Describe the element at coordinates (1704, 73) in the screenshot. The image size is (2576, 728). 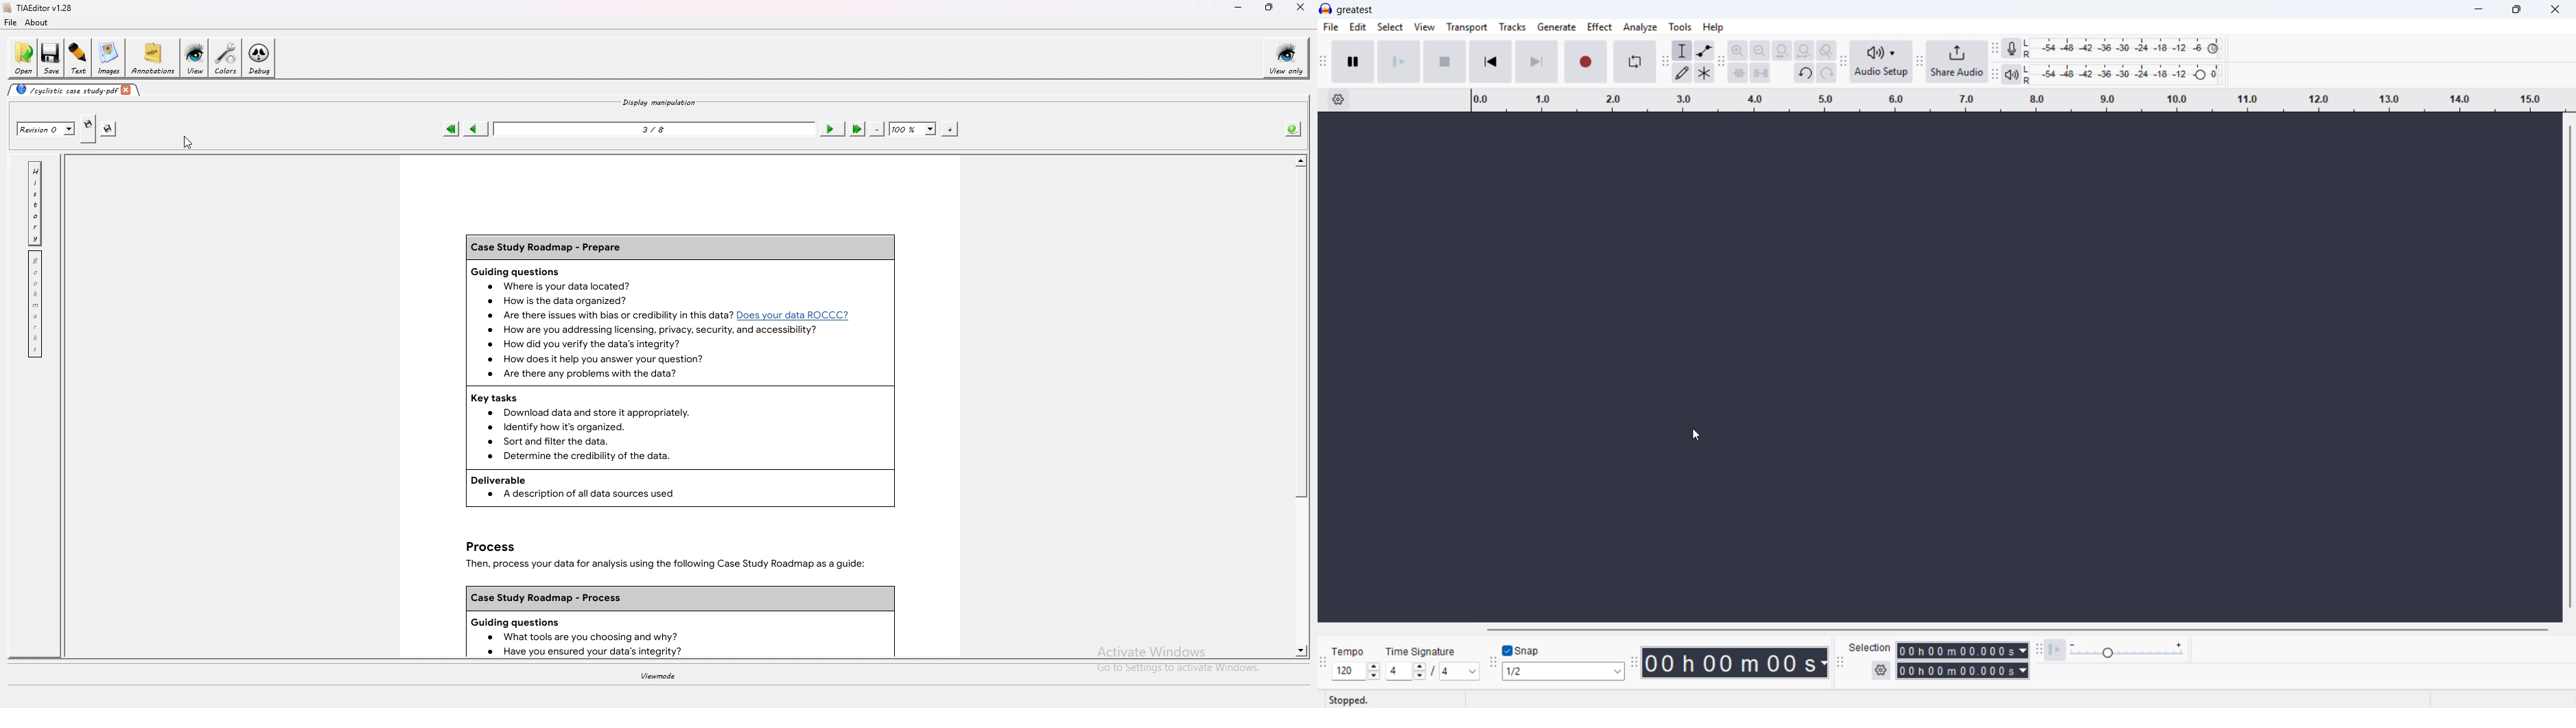
I see `Multi tool ` at that location.